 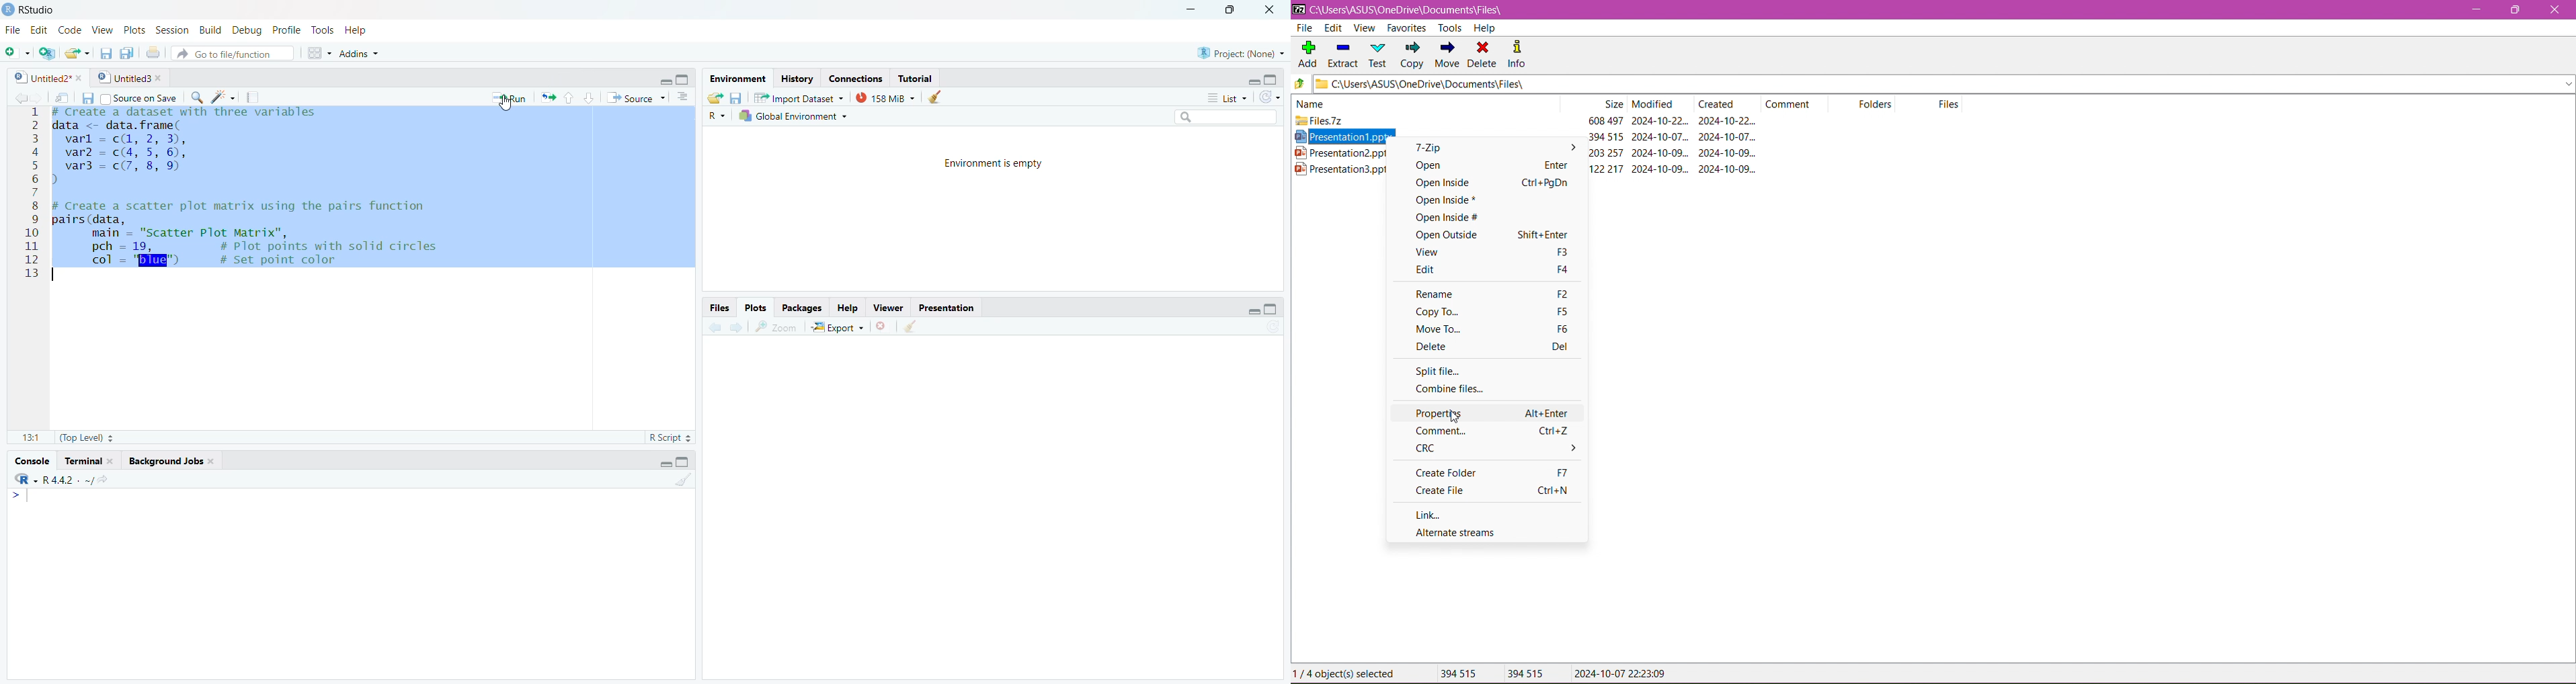 What do you see at coordinates (939, 97) in the screenshot?
I see `clear viewer items` at bounding box center [939, 97].